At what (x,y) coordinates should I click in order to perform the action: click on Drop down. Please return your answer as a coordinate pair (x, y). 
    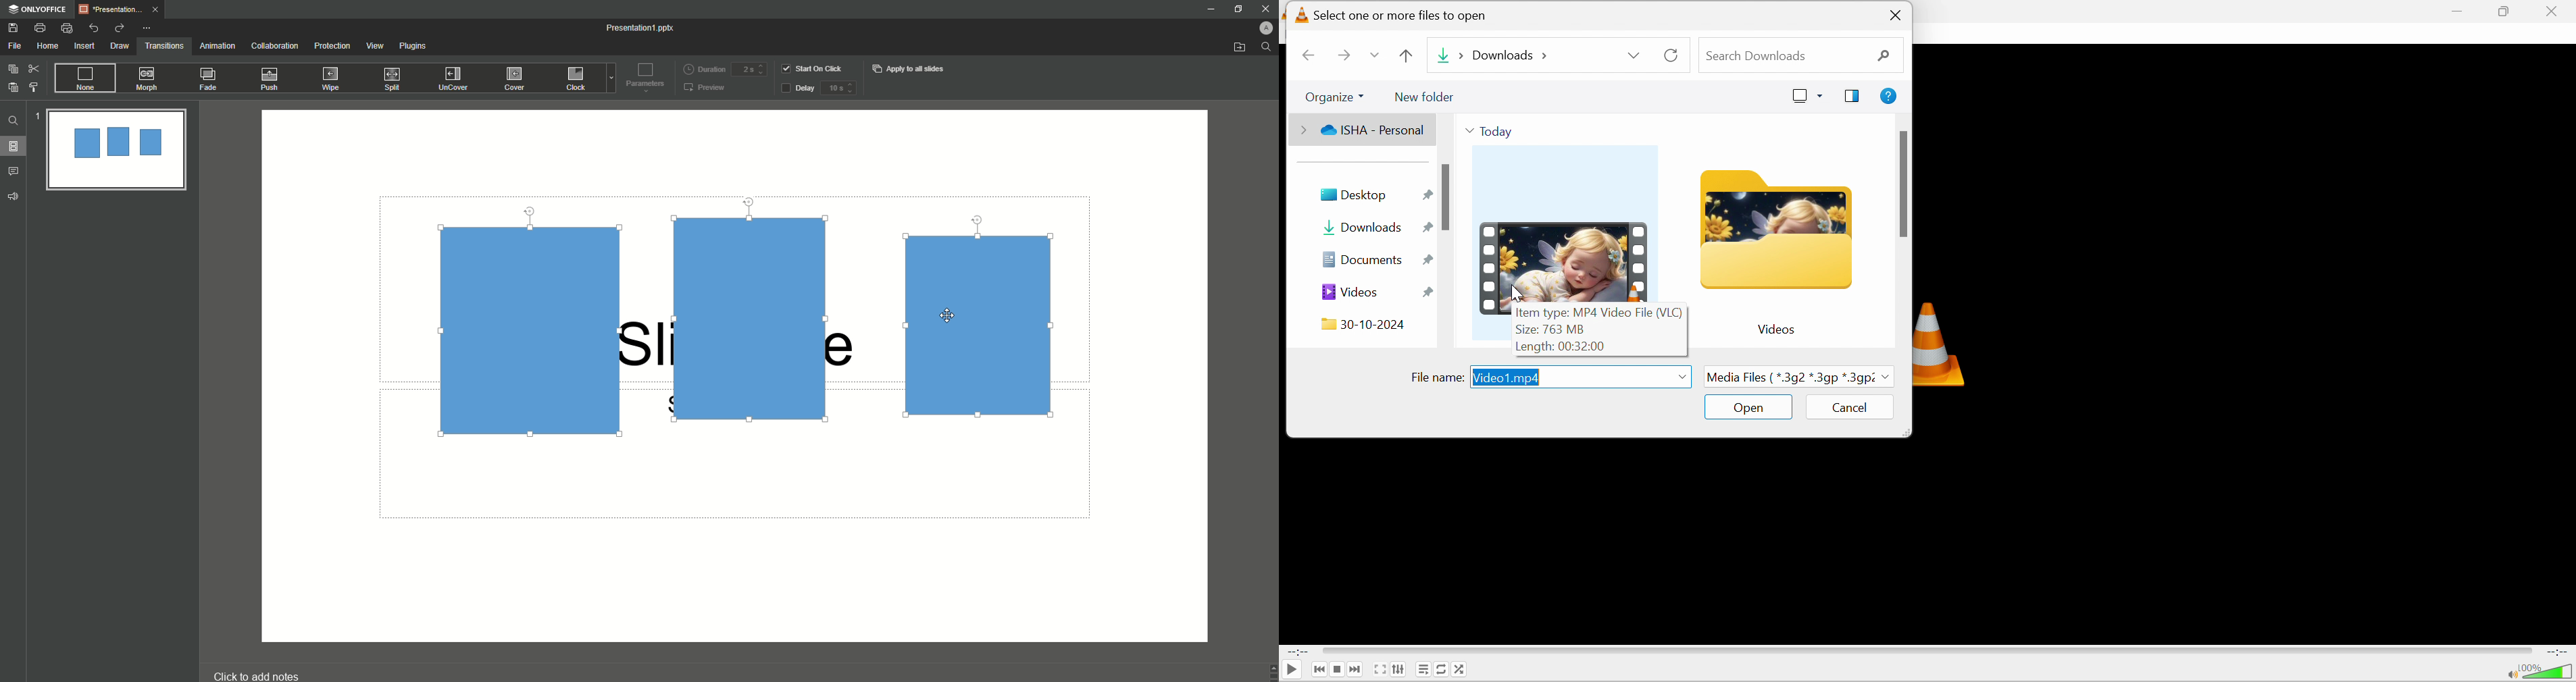
    Looking at the image, I should click on (1373, 55).